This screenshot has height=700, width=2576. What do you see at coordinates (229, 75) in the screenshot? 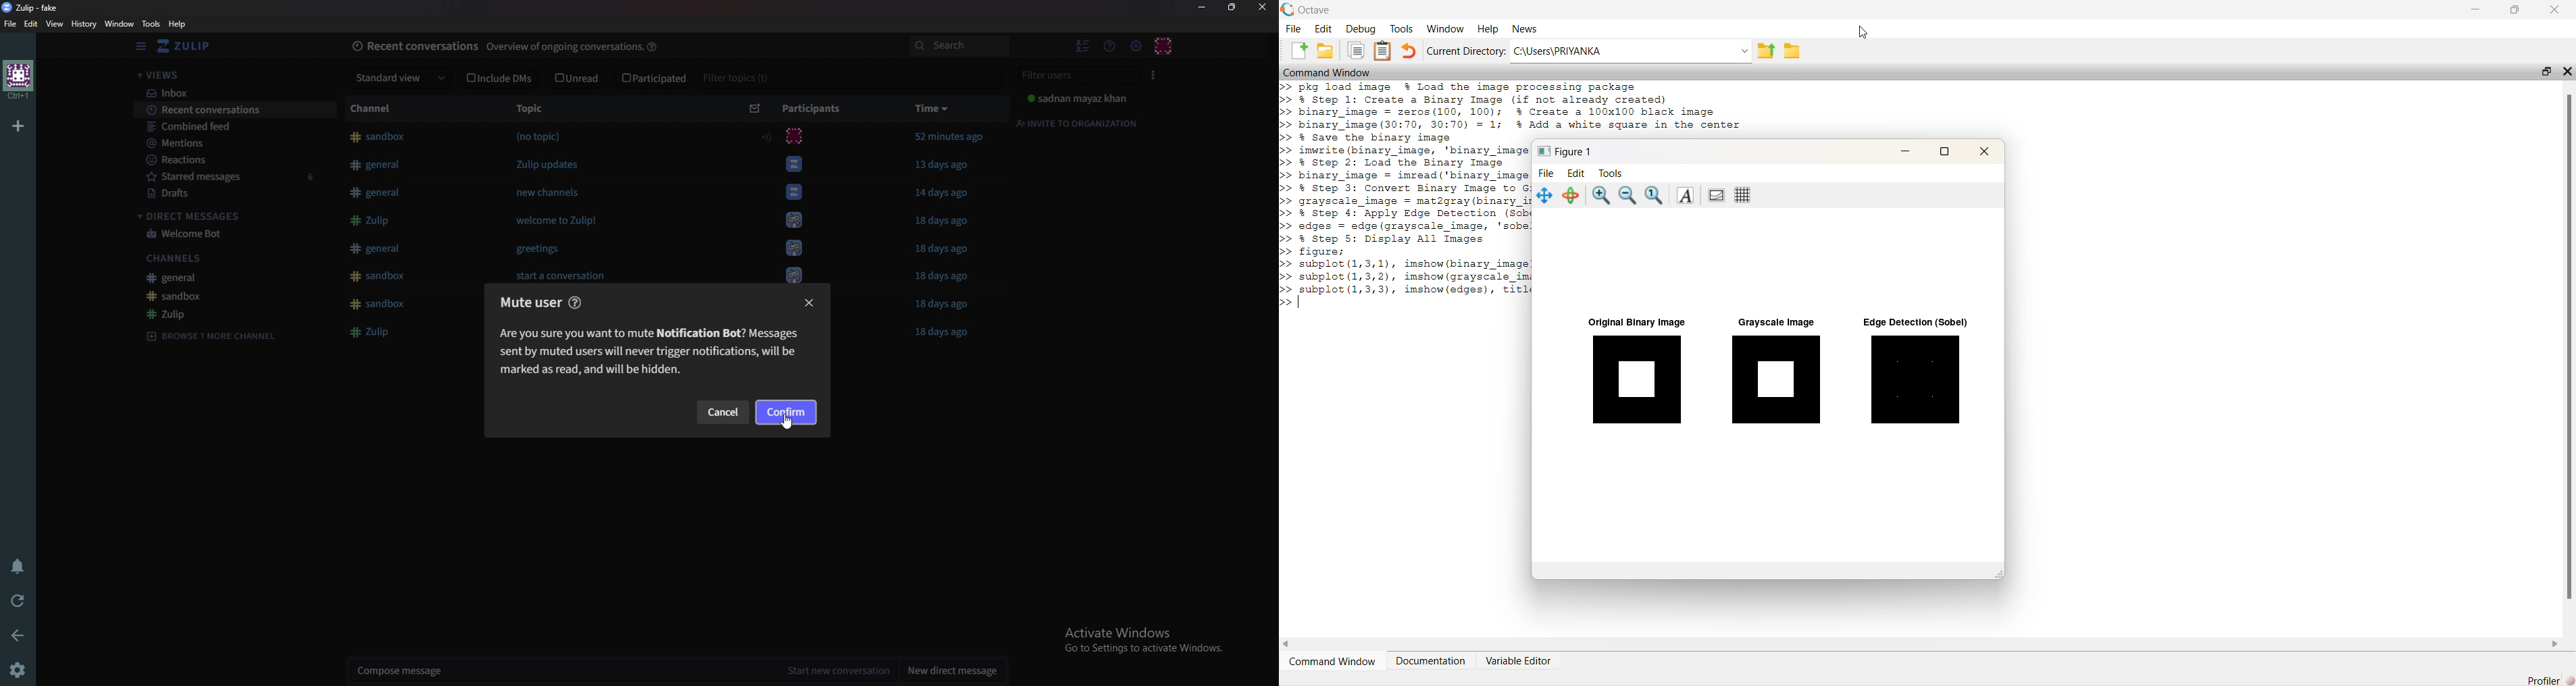
I see `views` at bounding box center [229, 75].